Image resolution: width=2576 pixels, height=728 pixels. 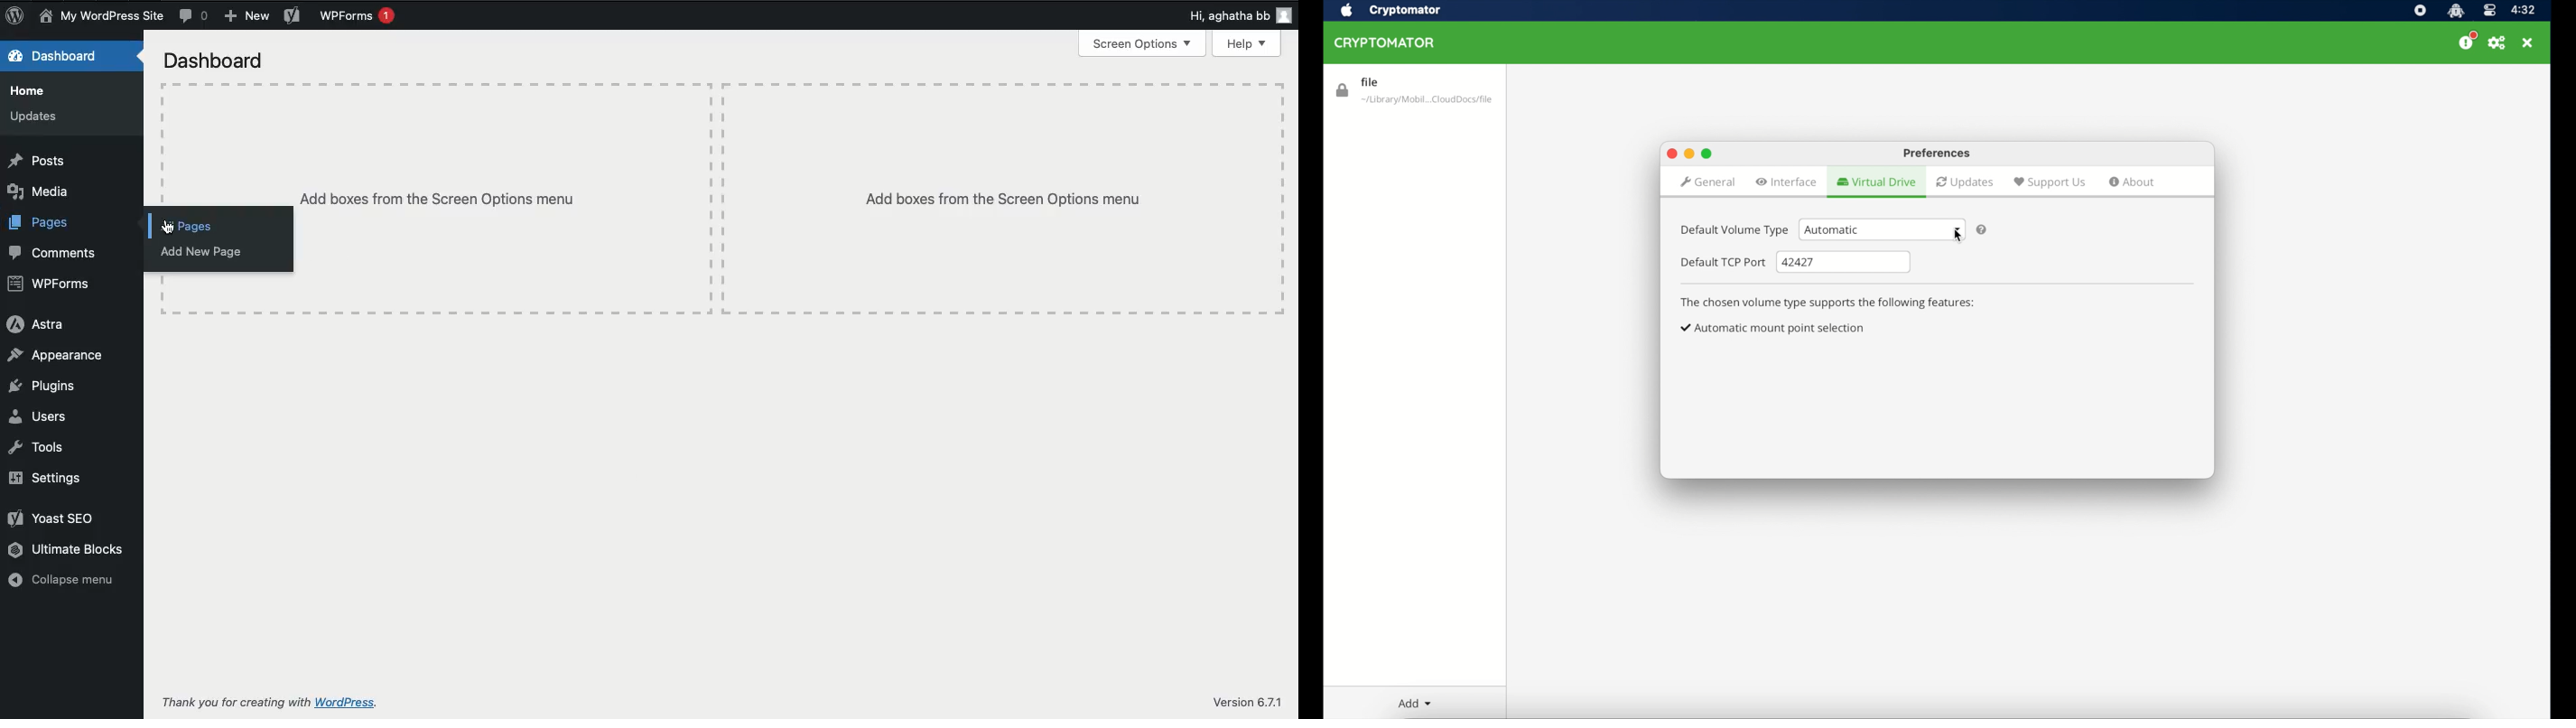 What do you see at coordinates (14, 17) in the screenshot?
I see `Logo` at bounding box center [14, 17].